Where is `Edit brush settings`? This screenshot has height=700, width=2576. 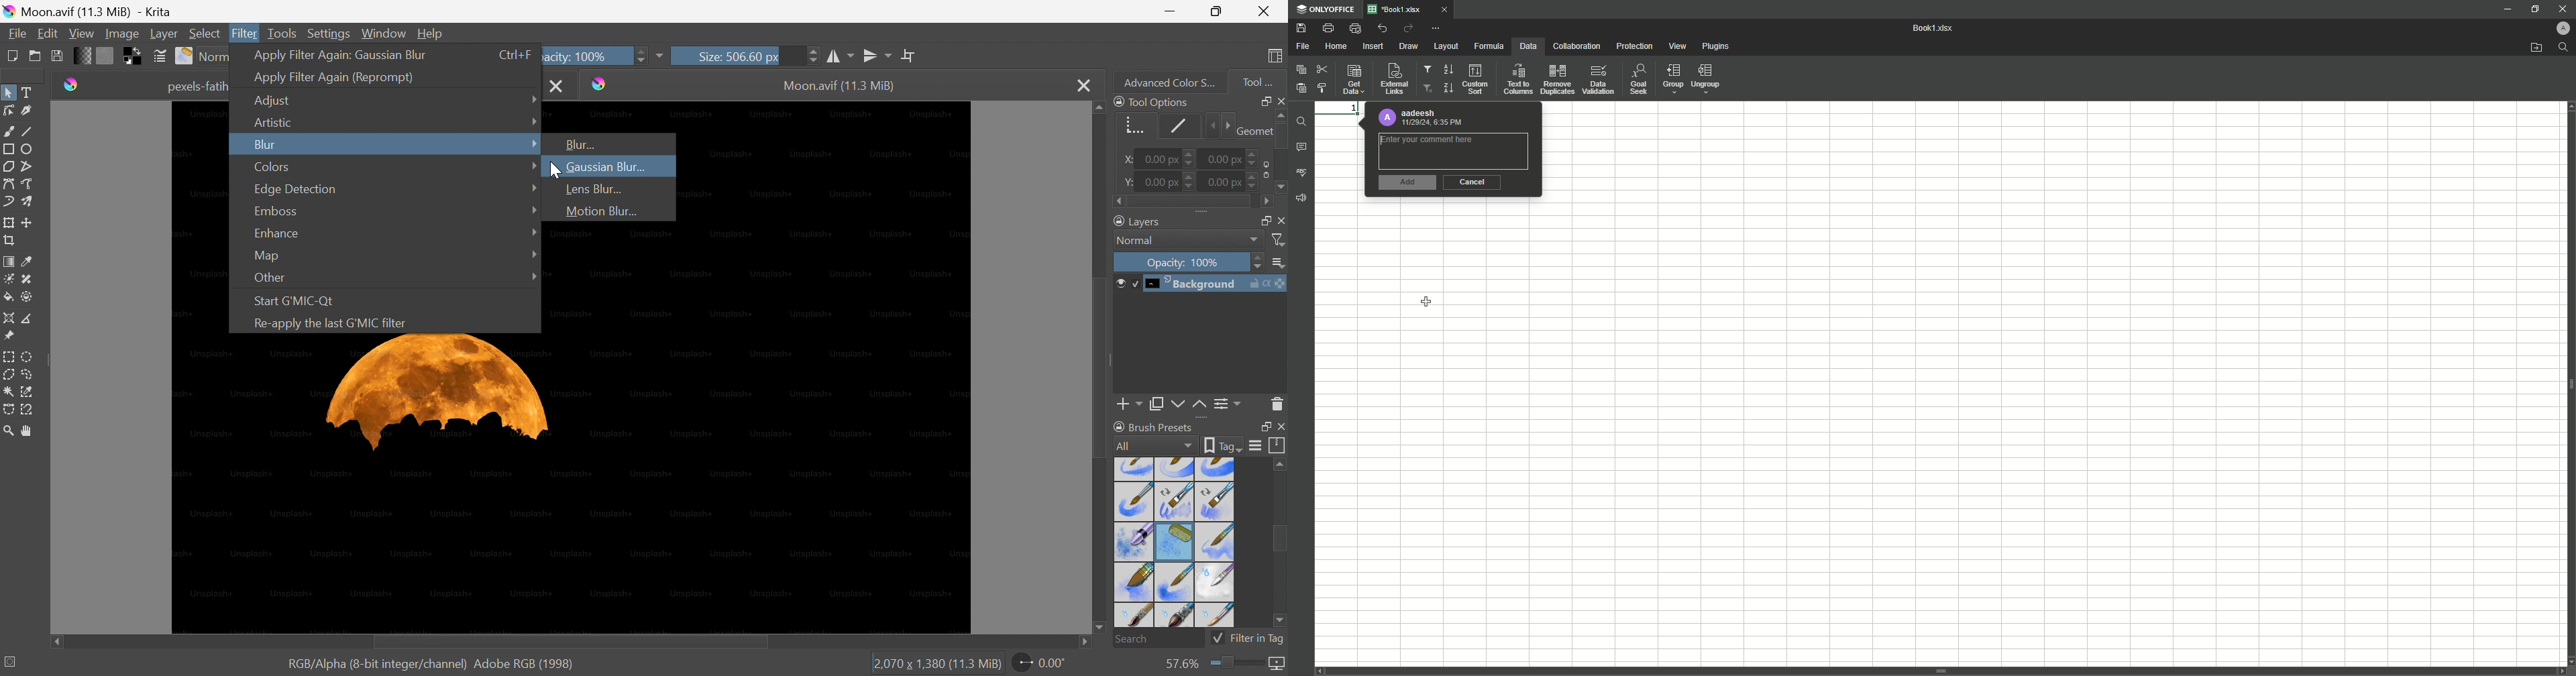 Edit brush settings is located at coordinates (158, 54).